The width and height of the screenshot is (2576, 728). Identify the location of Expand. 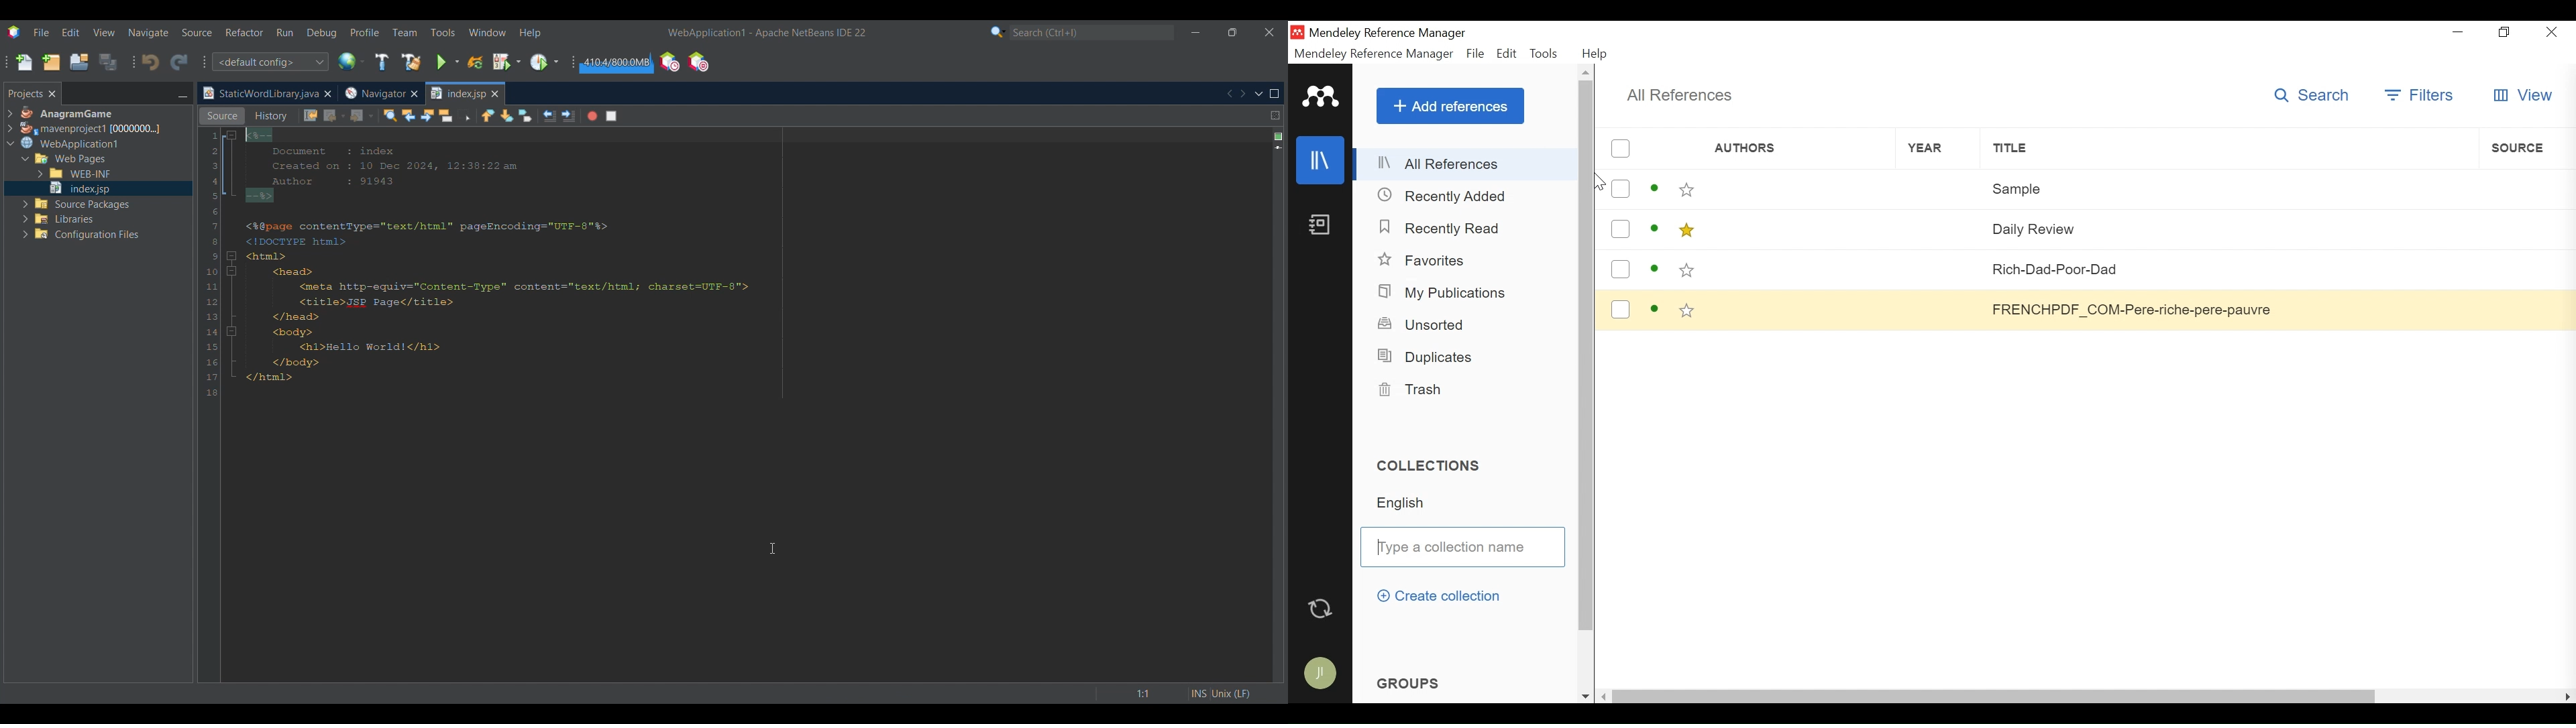
(9, 121).